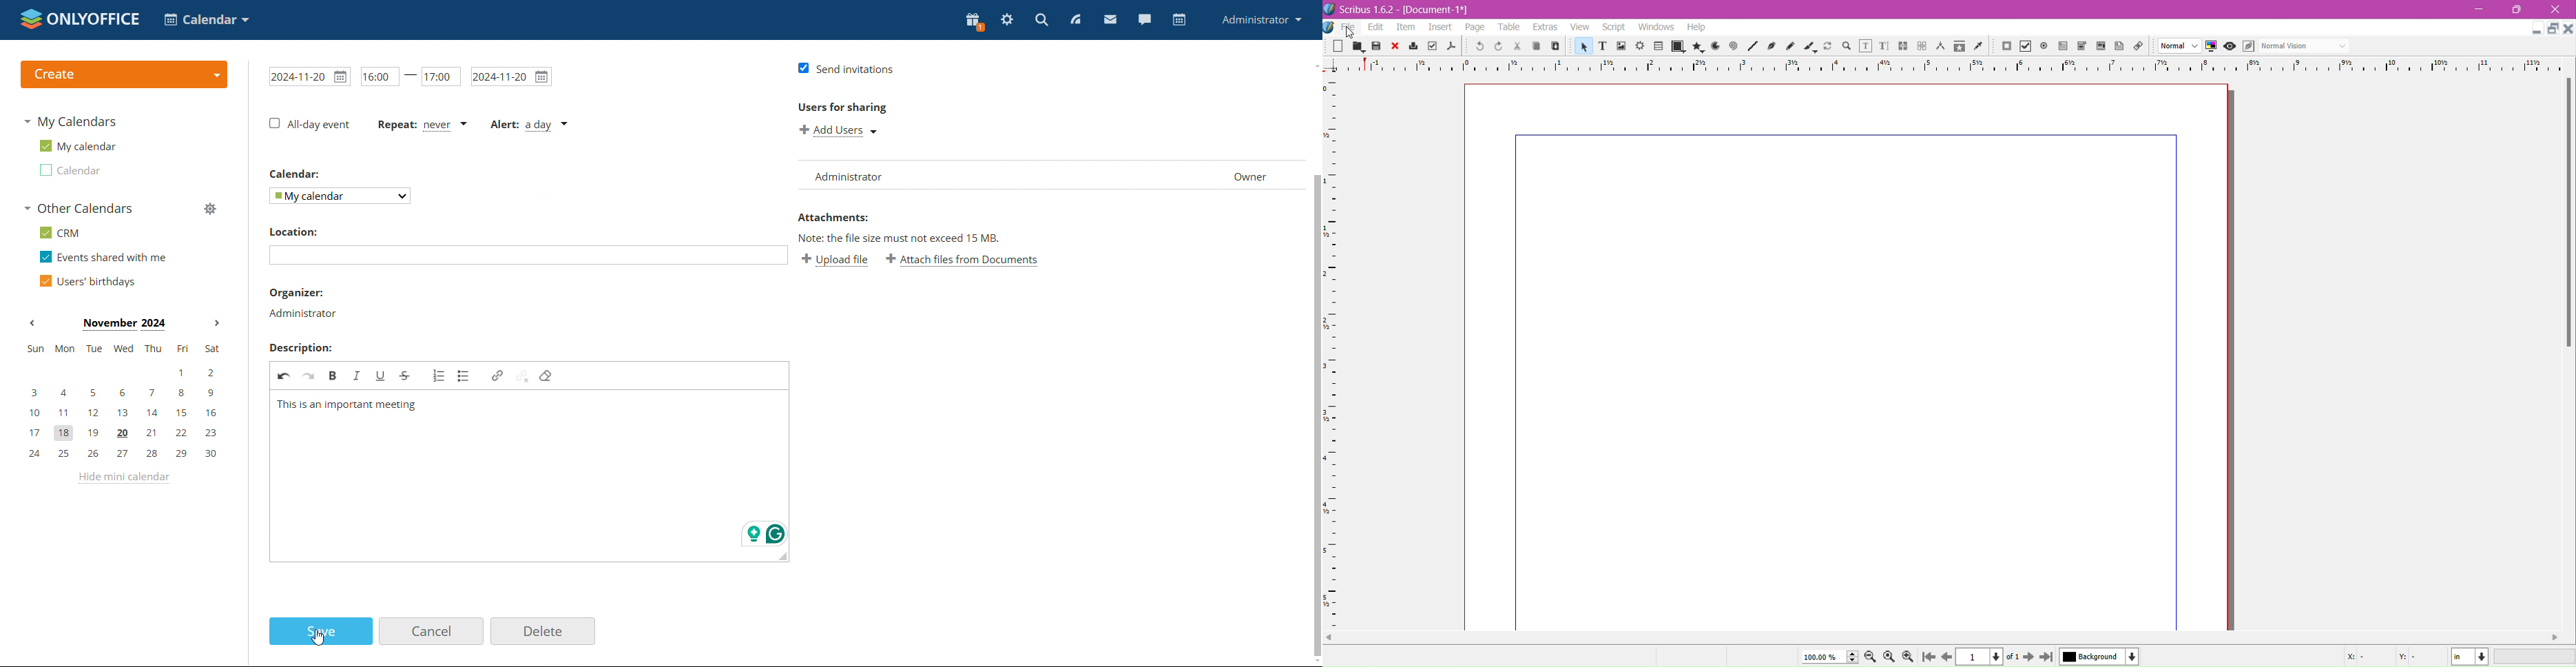  I want to click on bezier curve, so click(1773, 46).